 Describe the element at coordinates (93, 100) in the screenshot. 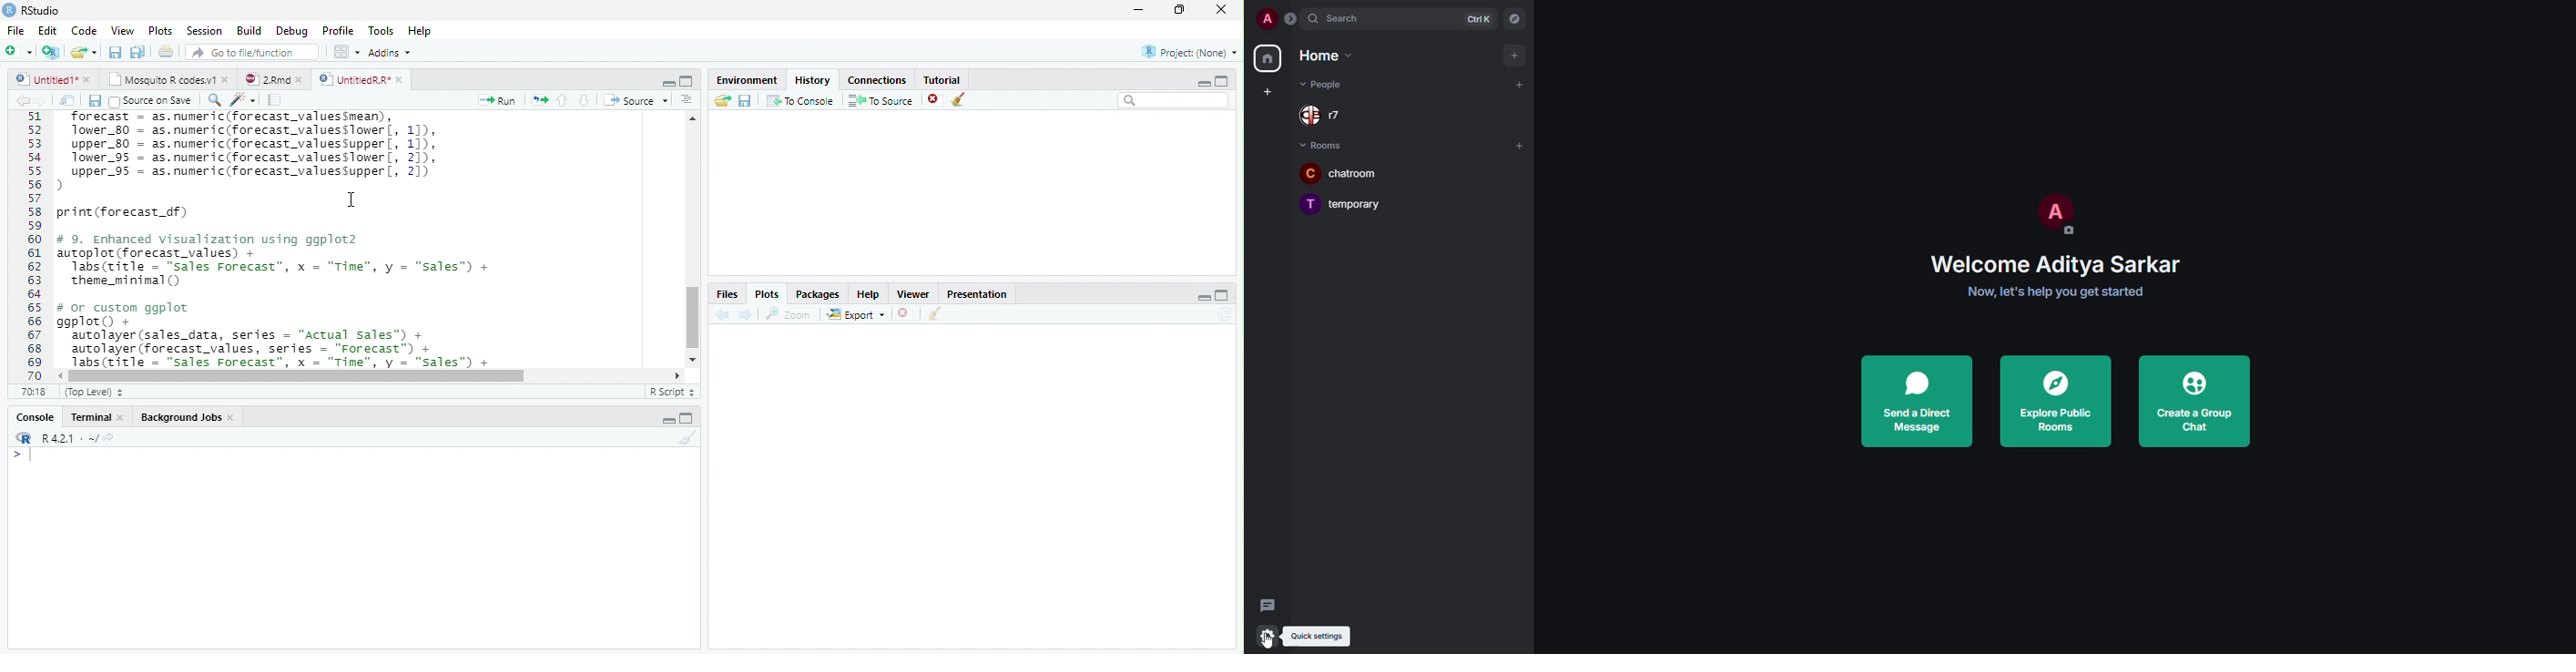

I see `Save` at that location.